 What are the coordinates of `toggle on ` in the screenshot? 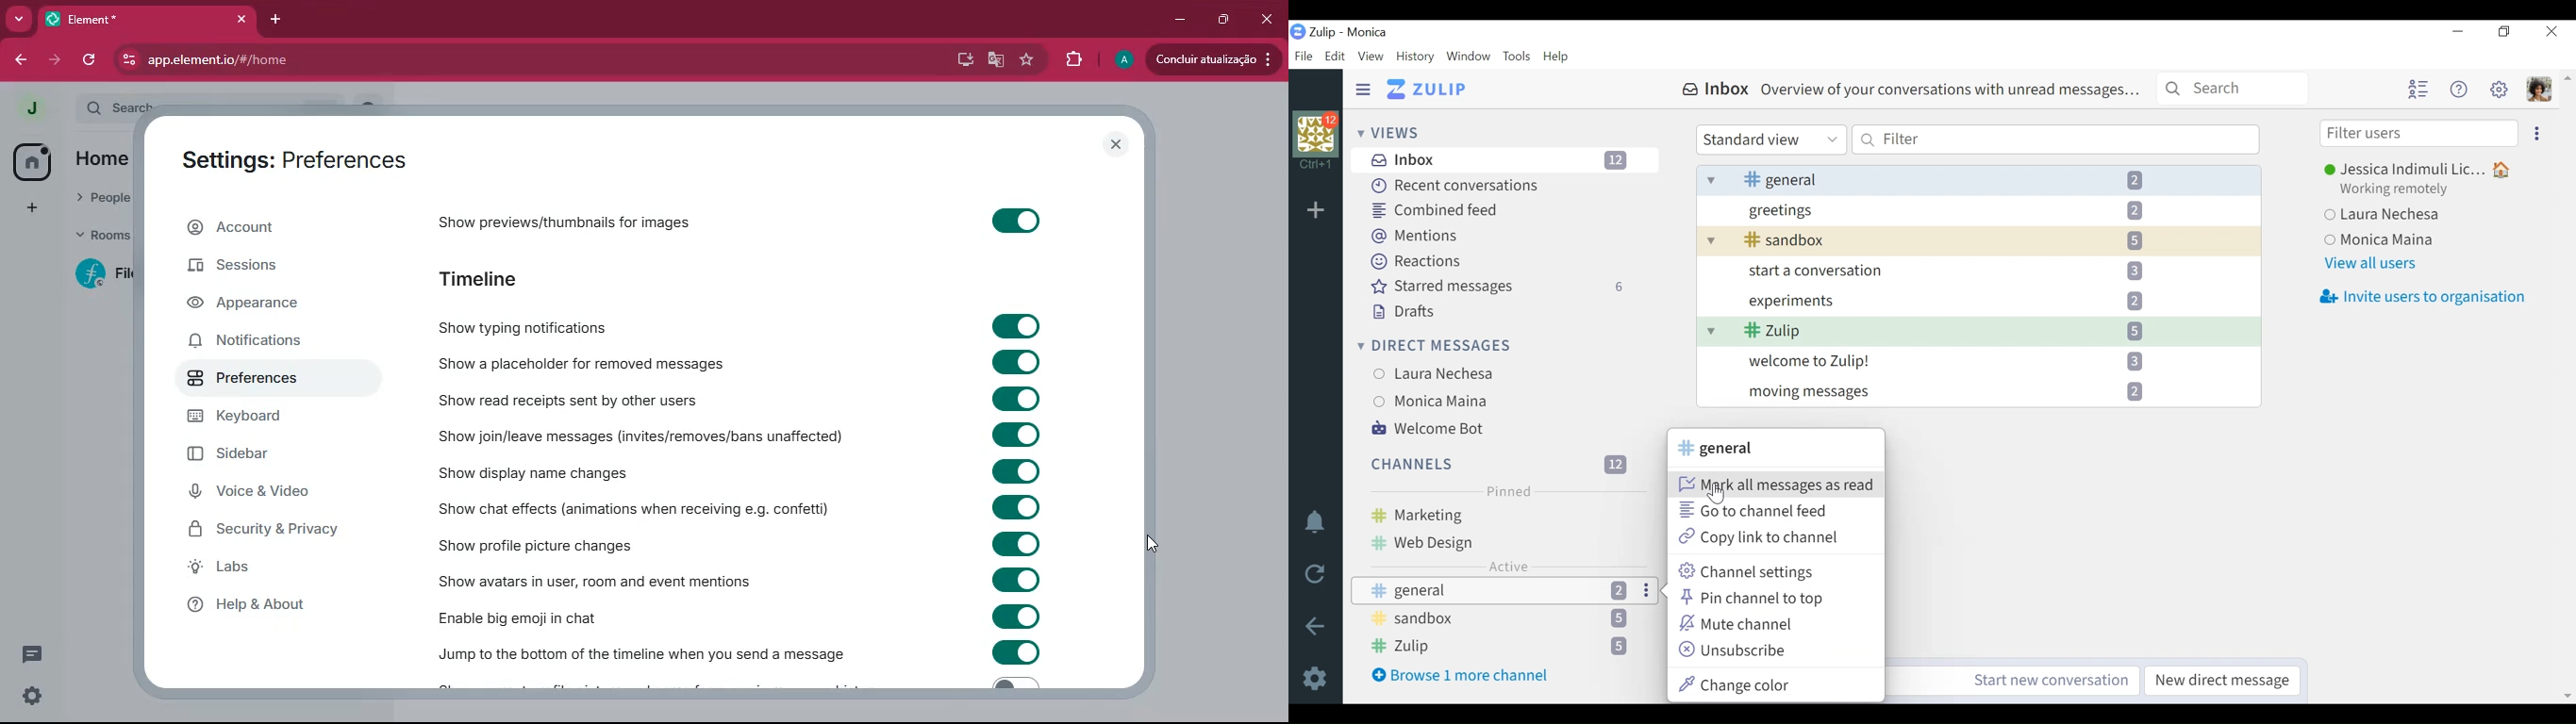 It's located at (1015, 617).